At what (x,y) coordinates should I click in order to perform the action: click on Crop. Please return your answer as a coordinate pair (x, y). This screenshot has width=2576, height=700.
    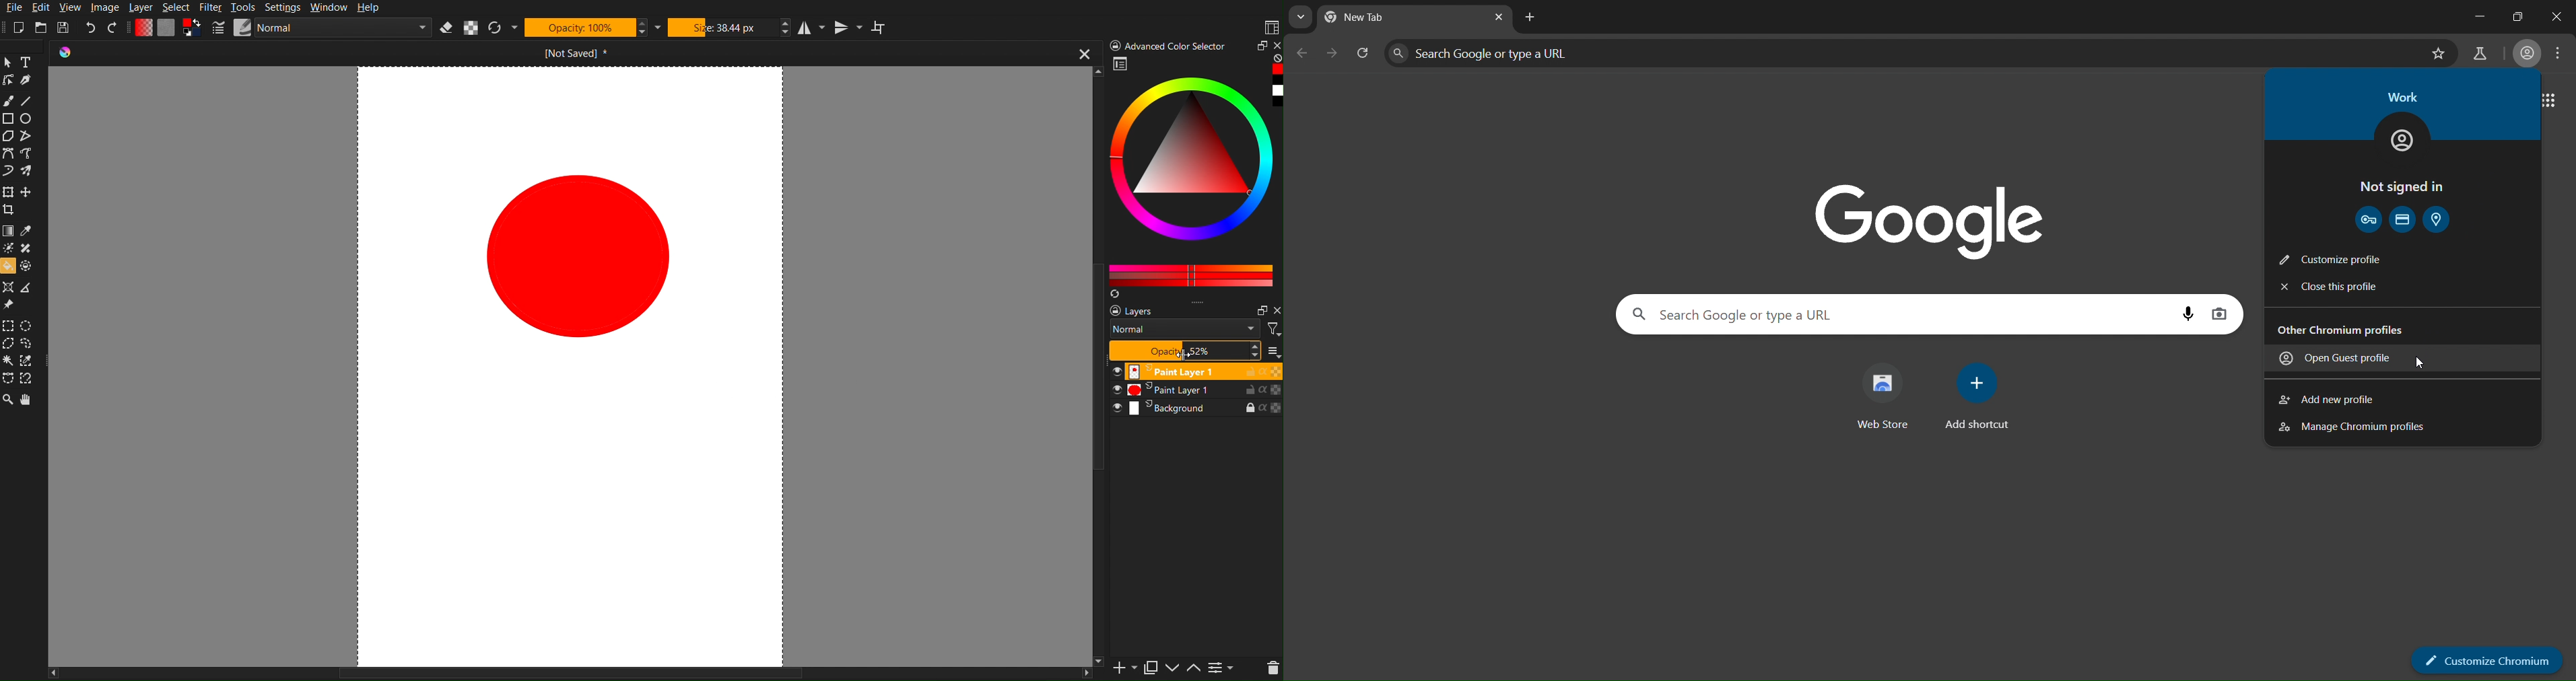
    Looking at the image, I should click on (9, 211).